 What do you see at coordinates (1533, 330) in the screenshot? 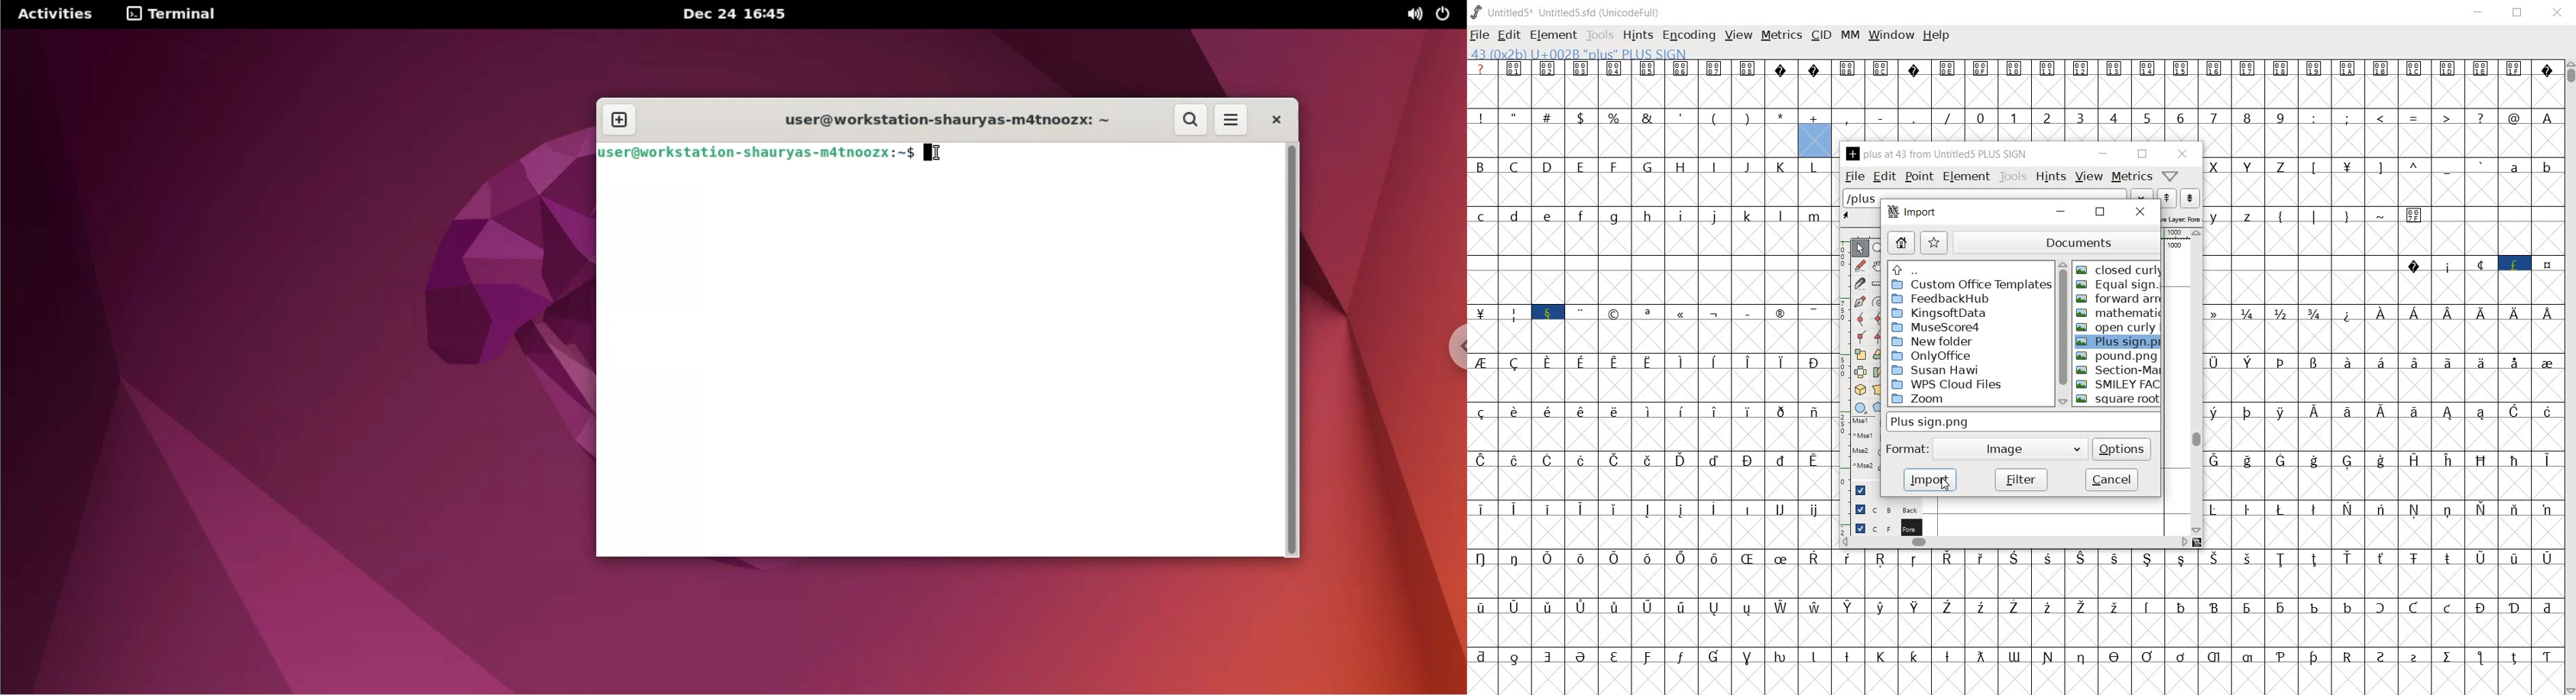
I see `special characters` at bounding box center [1533, 330].